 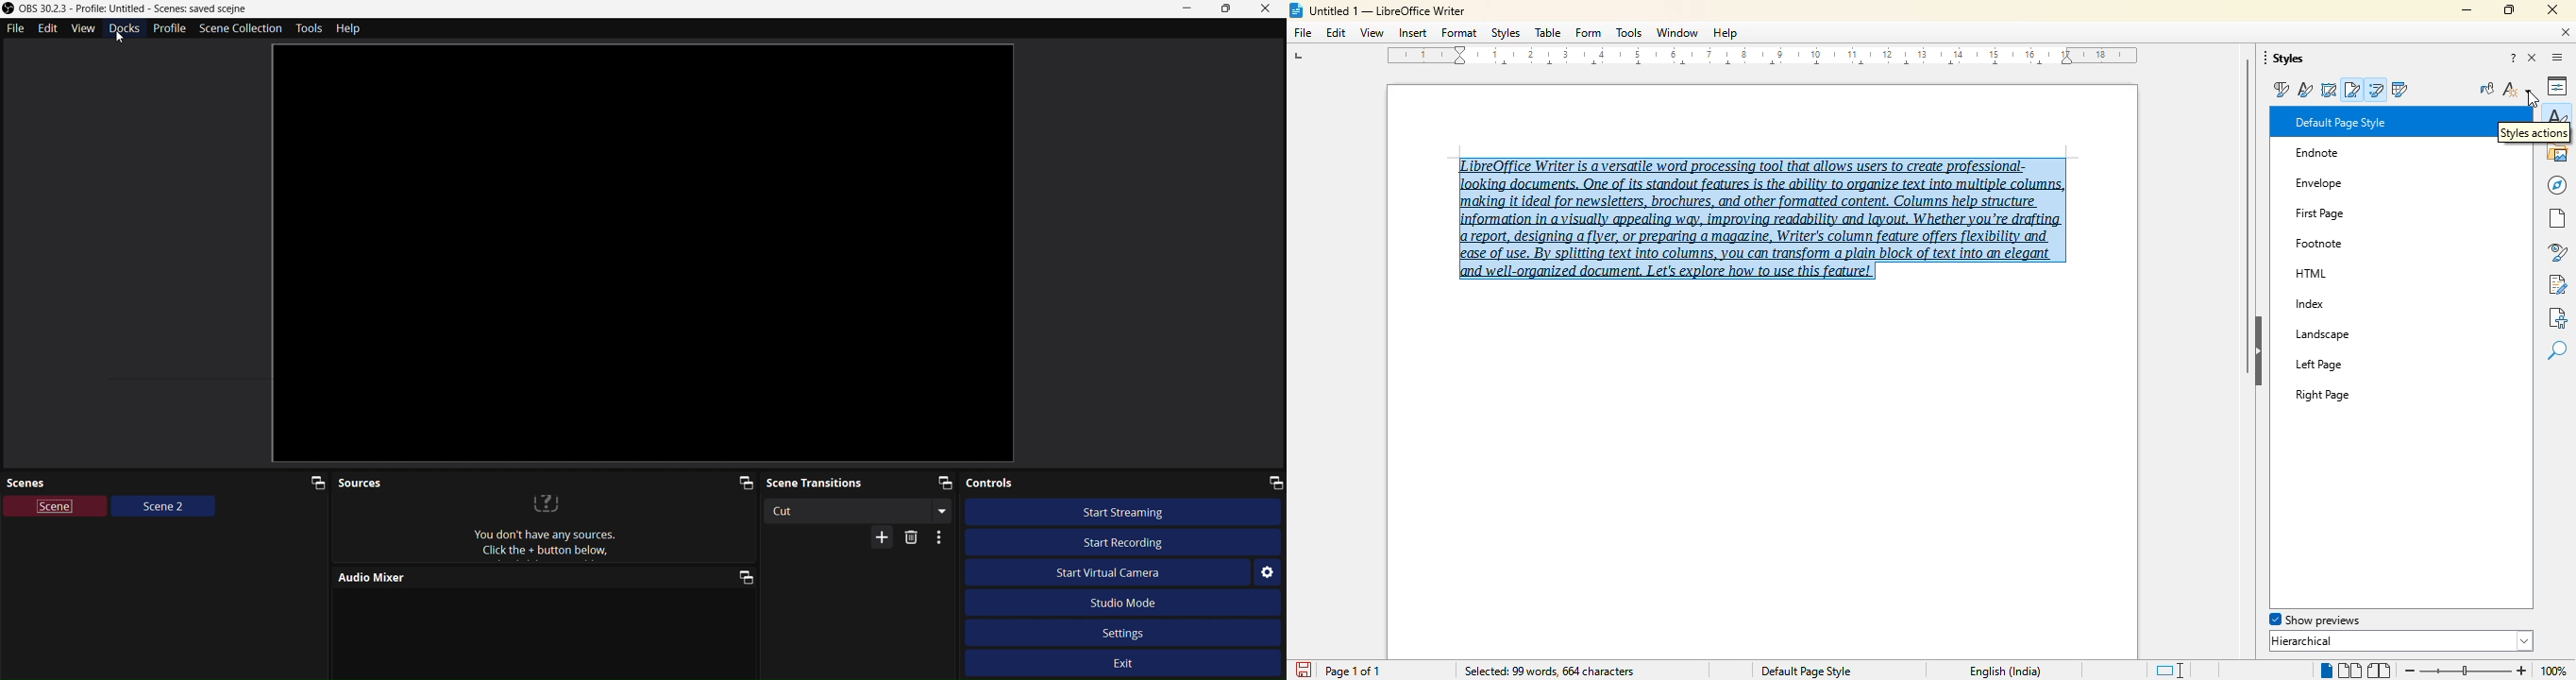 I want to click on styles, so click(x=1506, y=33).